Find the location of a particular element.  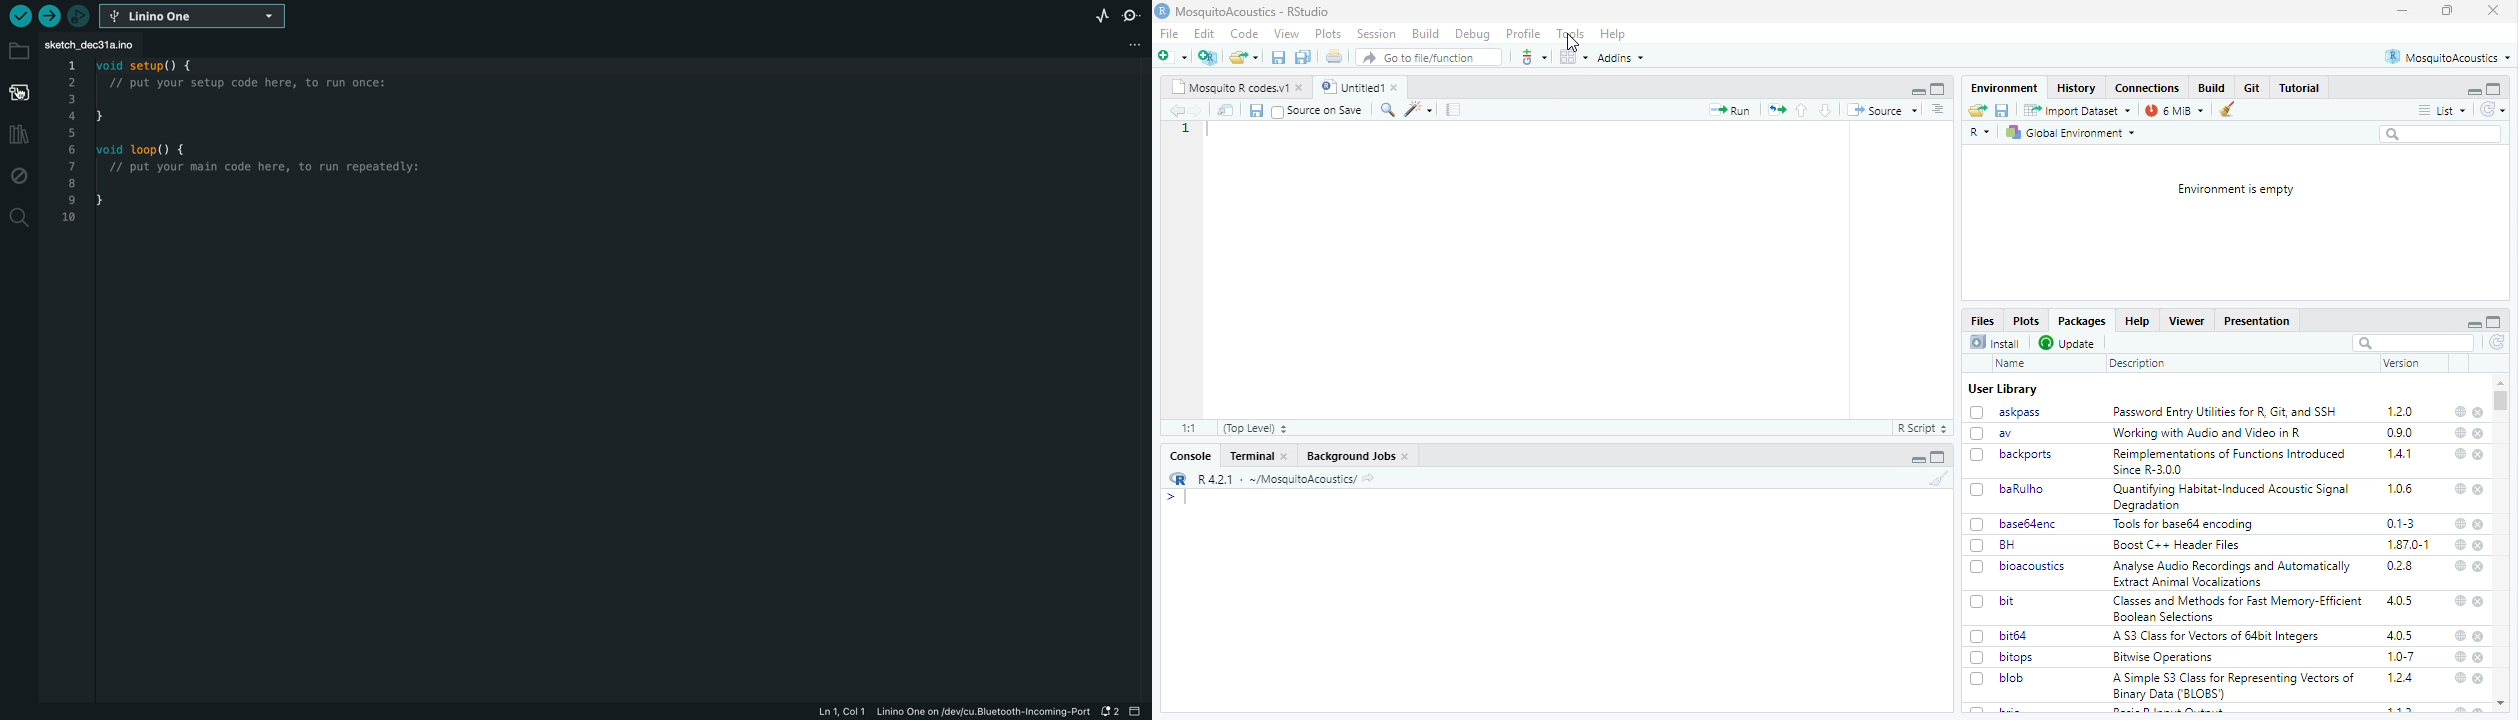

find is located at coordinates (1389, 110).